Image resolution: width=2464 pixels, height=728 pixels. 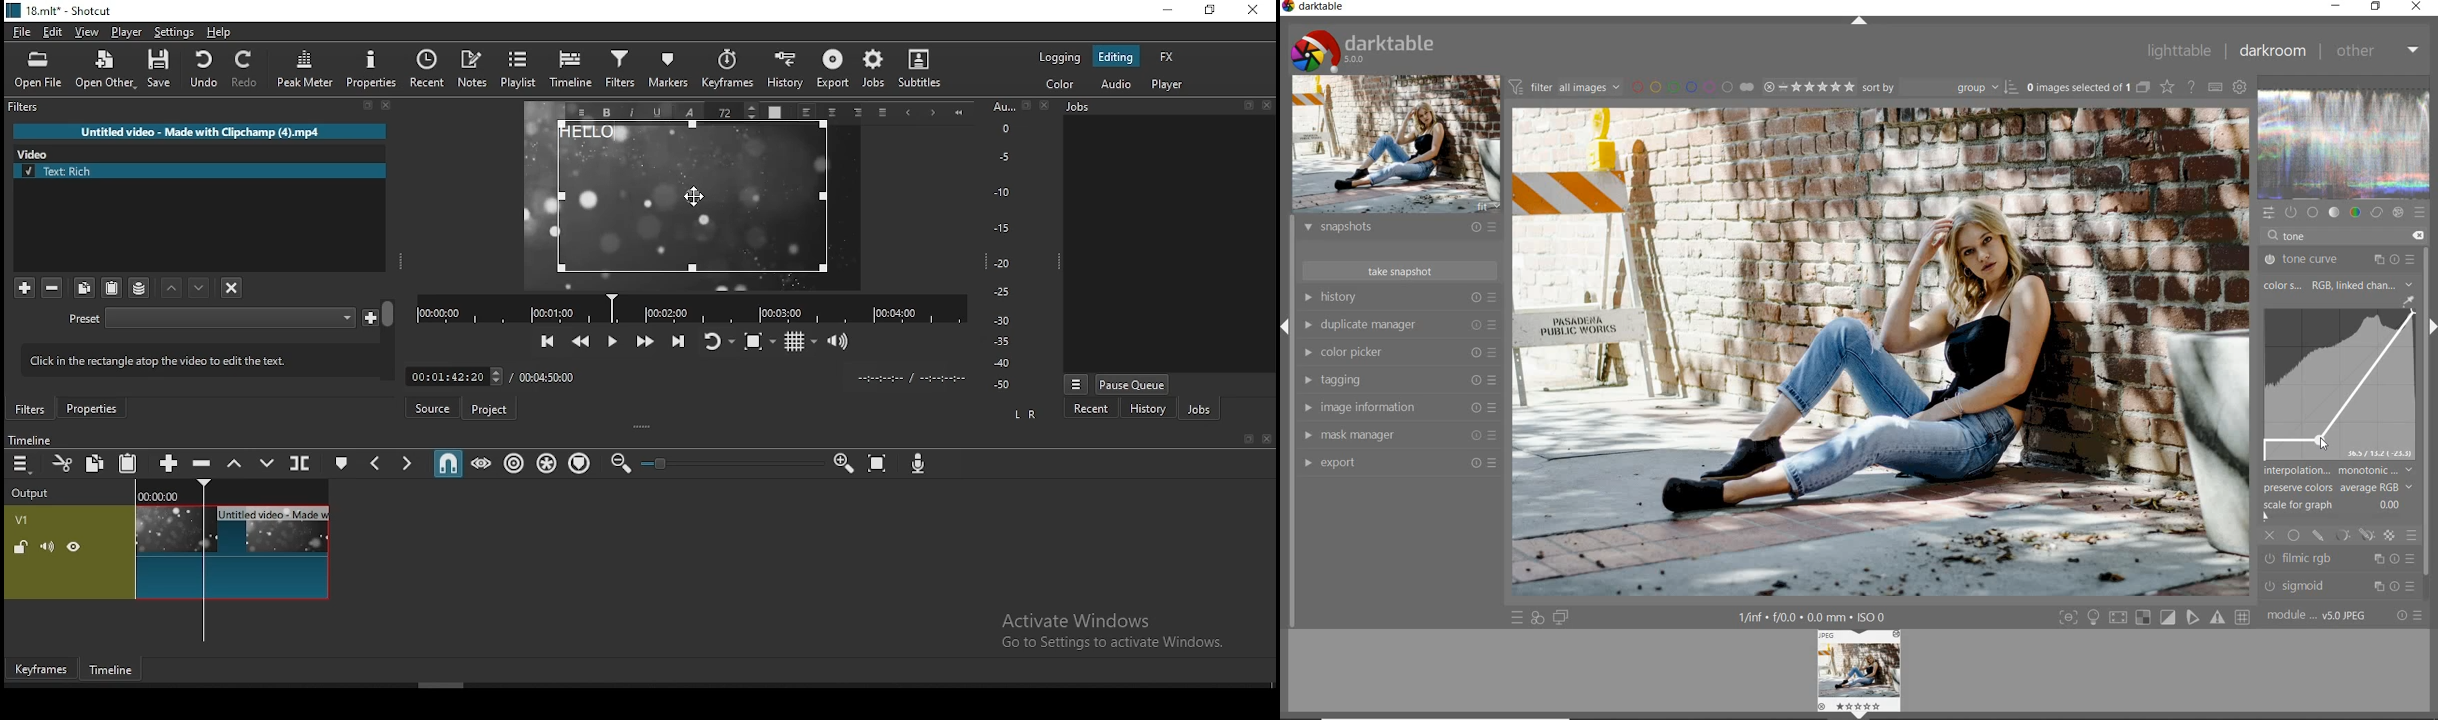 What do you see at coordinates (1198, 408) in the screenshot?
I see `jobs` at bounding box center [1198, 408].